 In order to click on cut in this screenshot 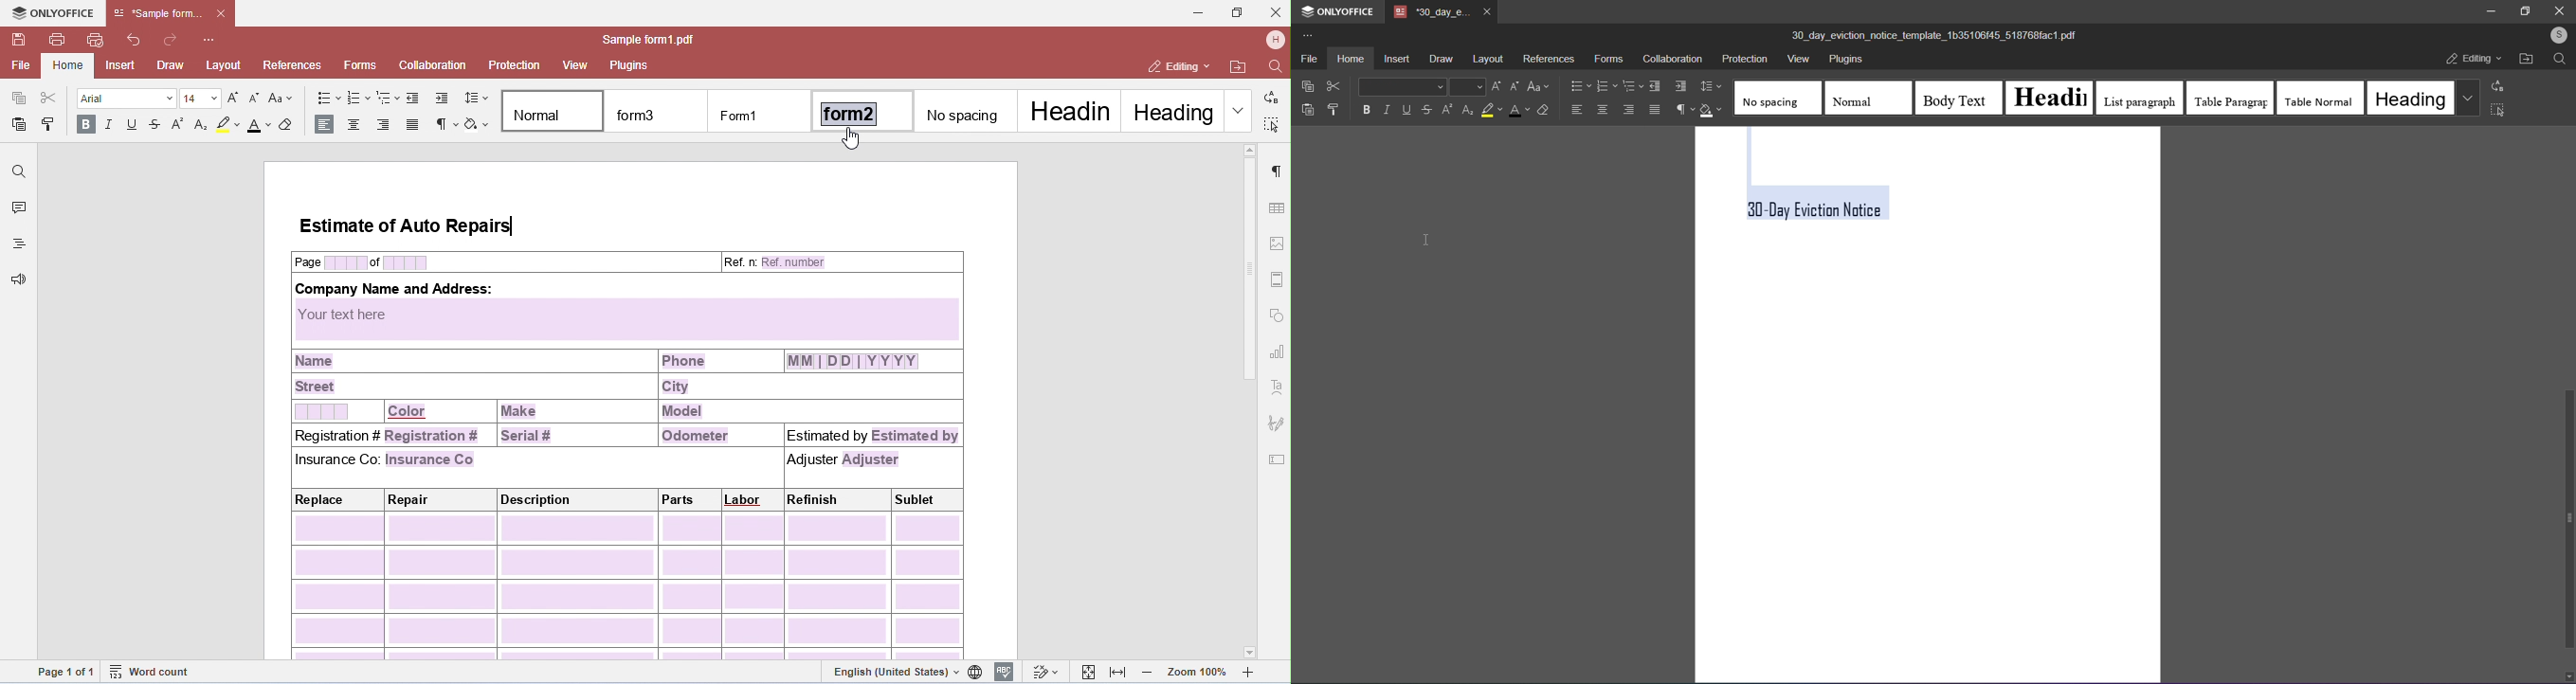, I will do `click(1333, 85)`.